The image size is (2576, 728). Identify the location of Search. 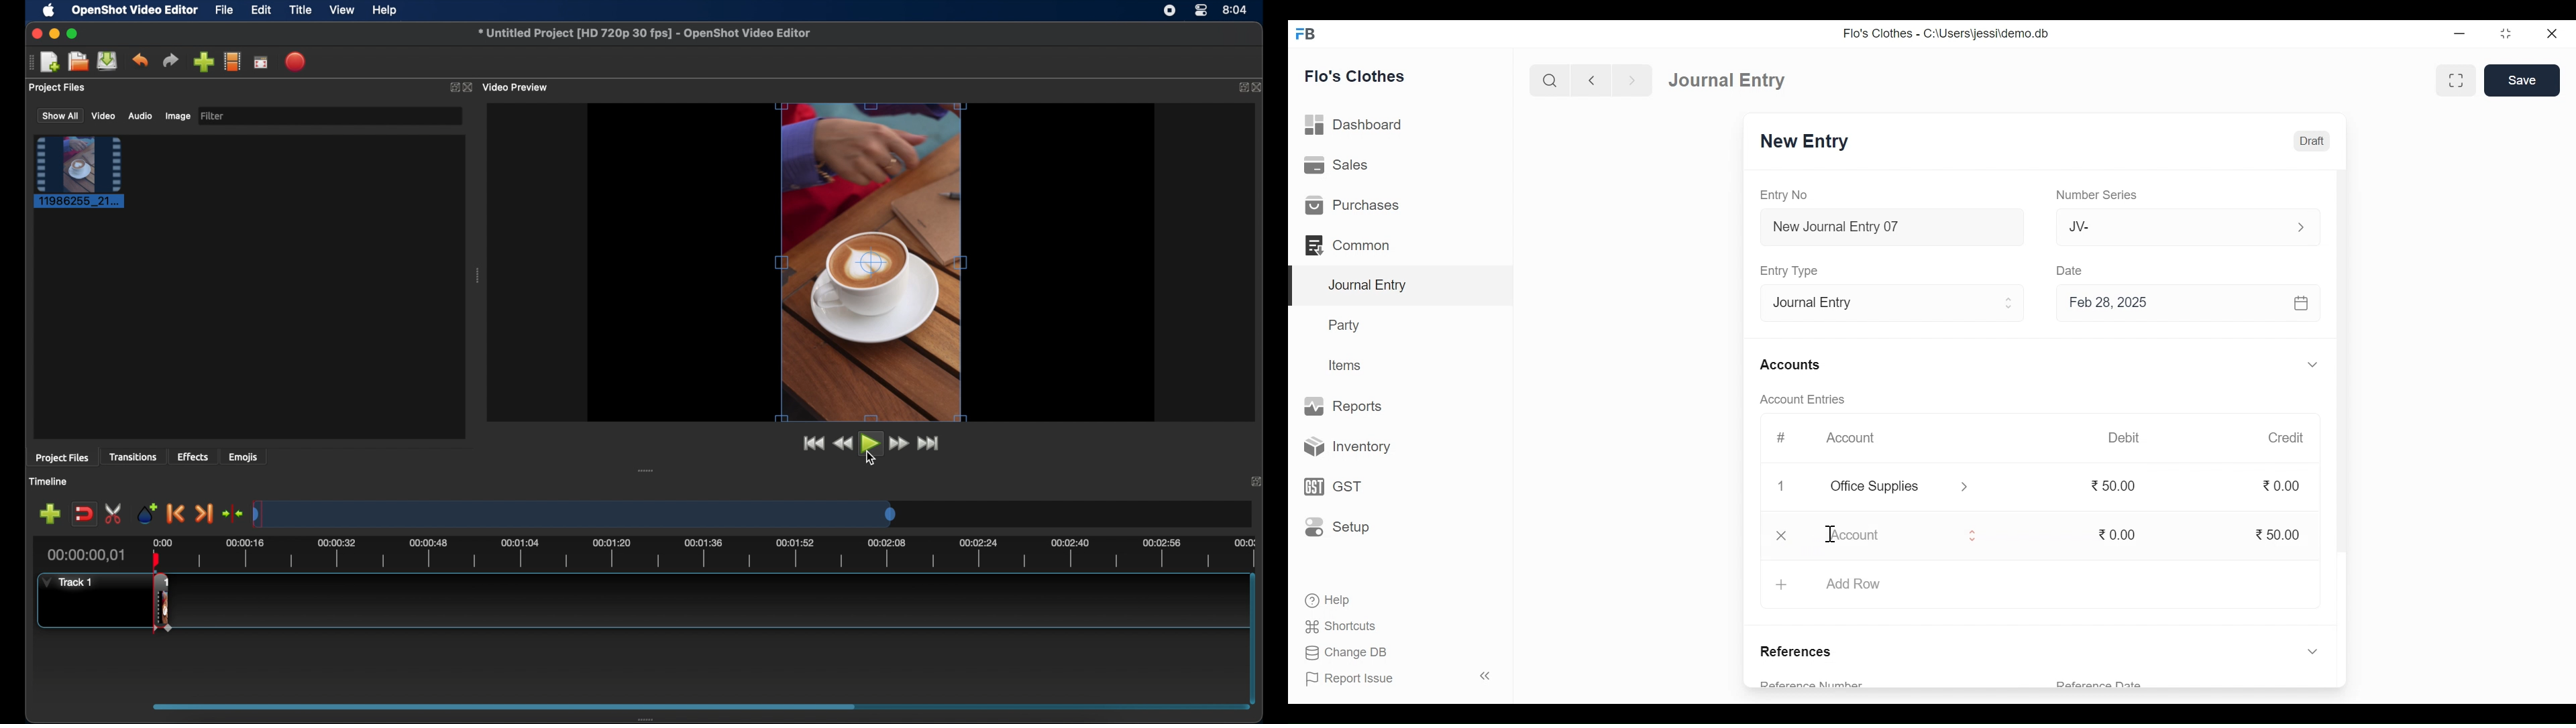
(1550, 81).